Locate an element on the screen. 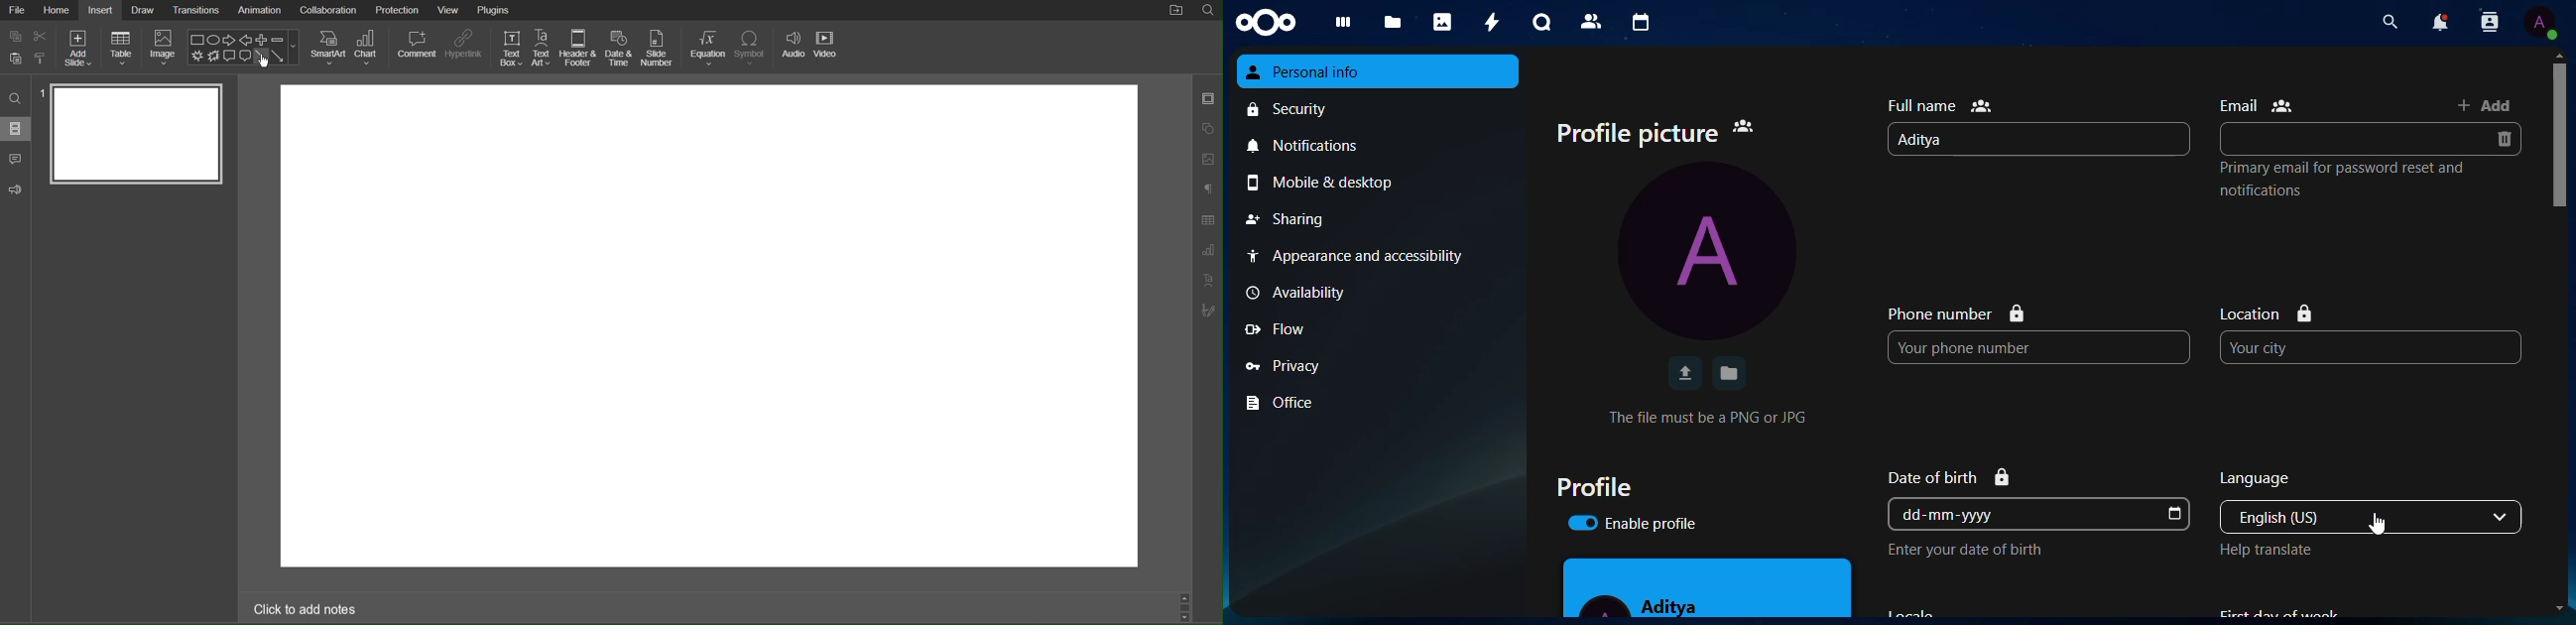  office is located at coordinates (1288, 403).